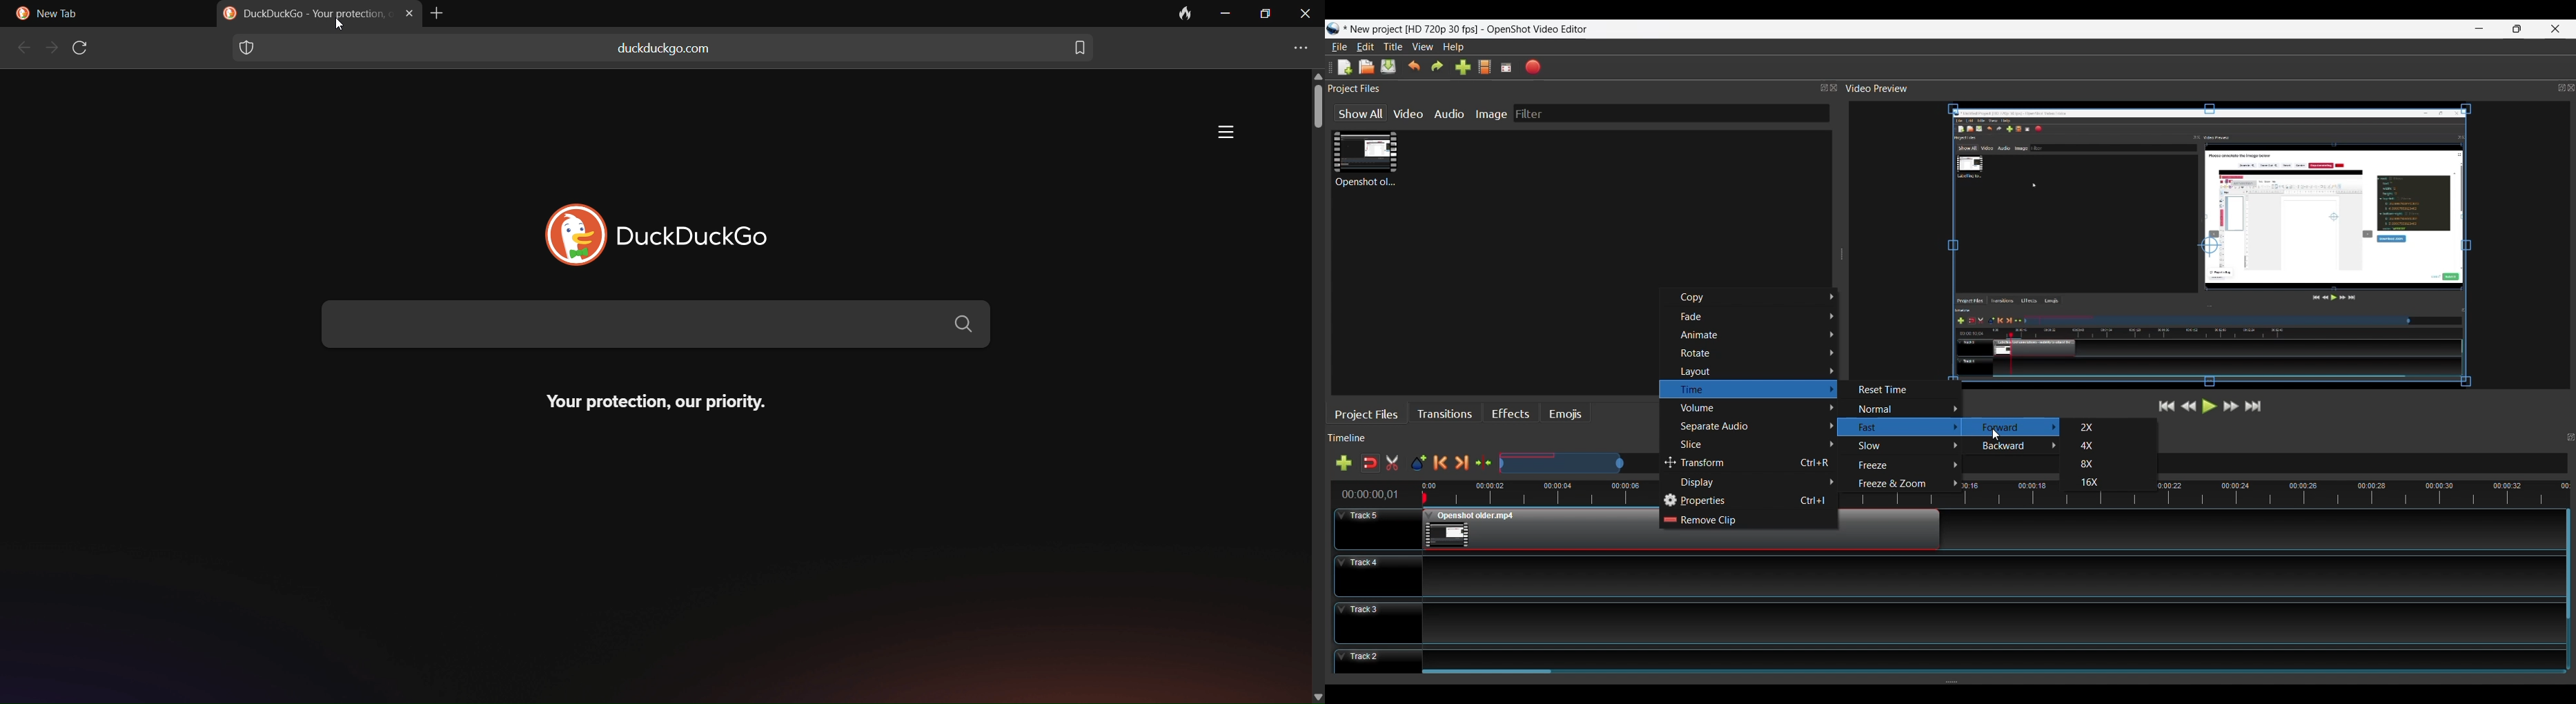 This screenshot has height=728, width=2576. I want to click on Forward, so click(2014, 428).